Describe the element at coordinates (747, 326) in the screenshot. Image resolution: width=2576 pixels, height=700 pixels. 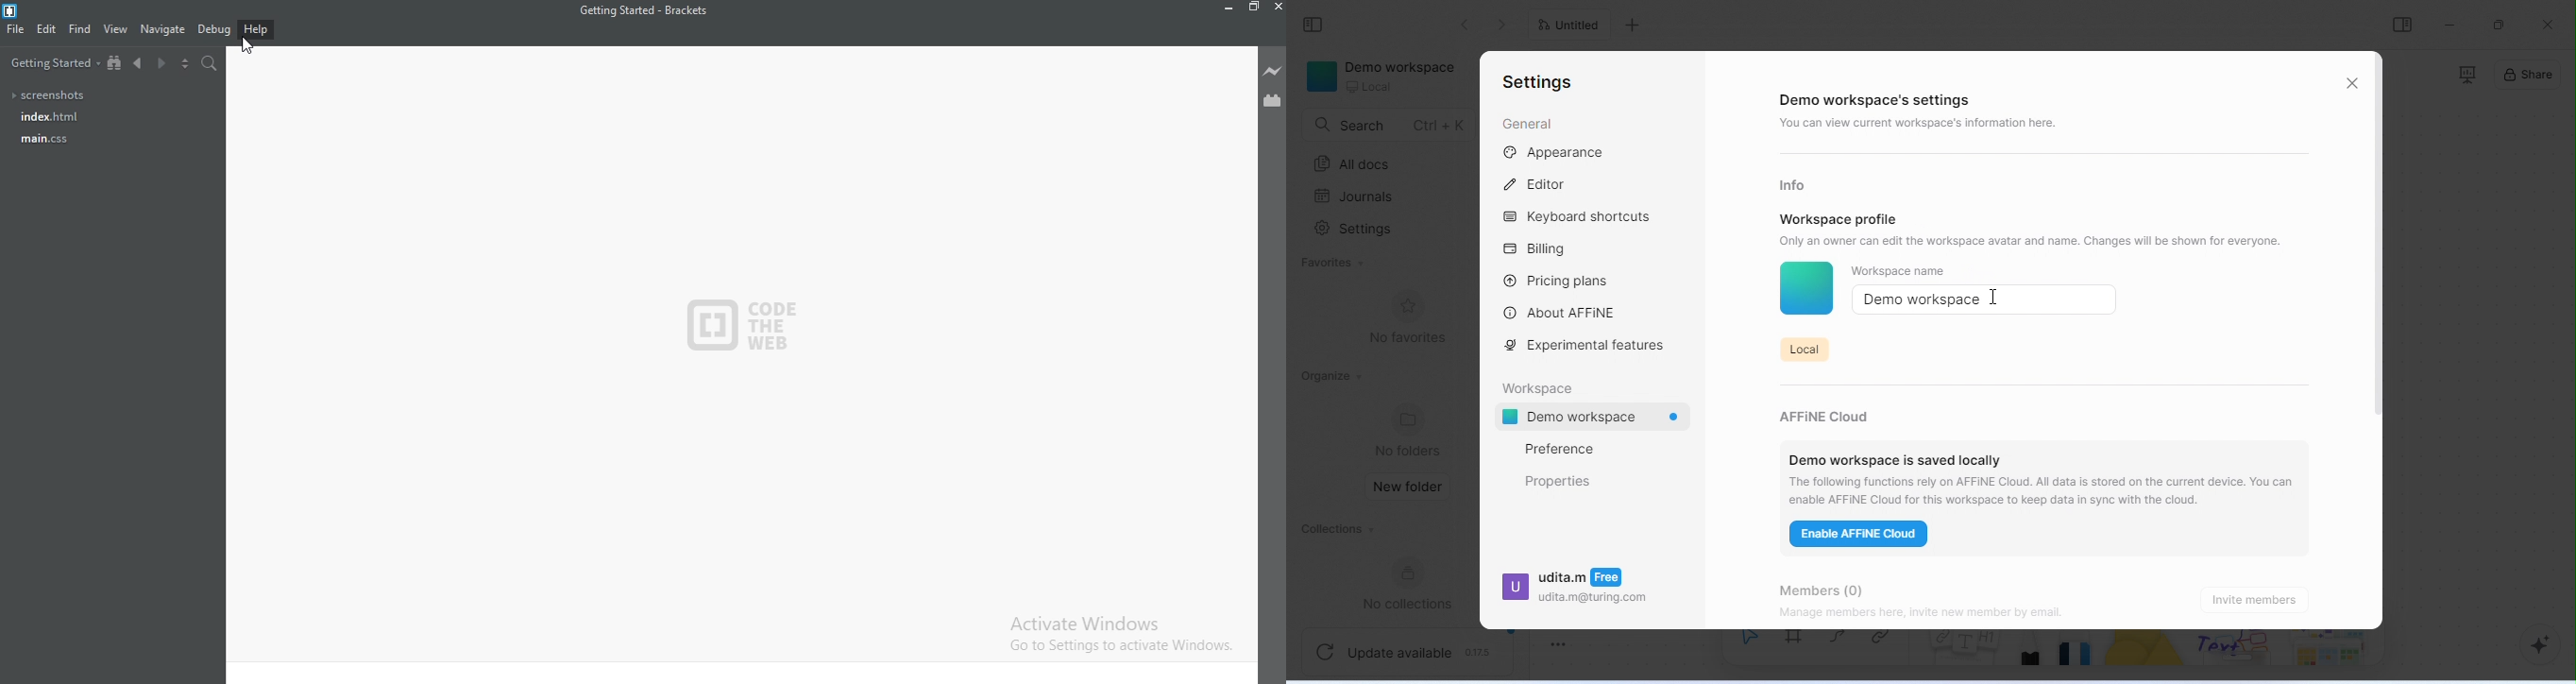
I see `logo` at that location.